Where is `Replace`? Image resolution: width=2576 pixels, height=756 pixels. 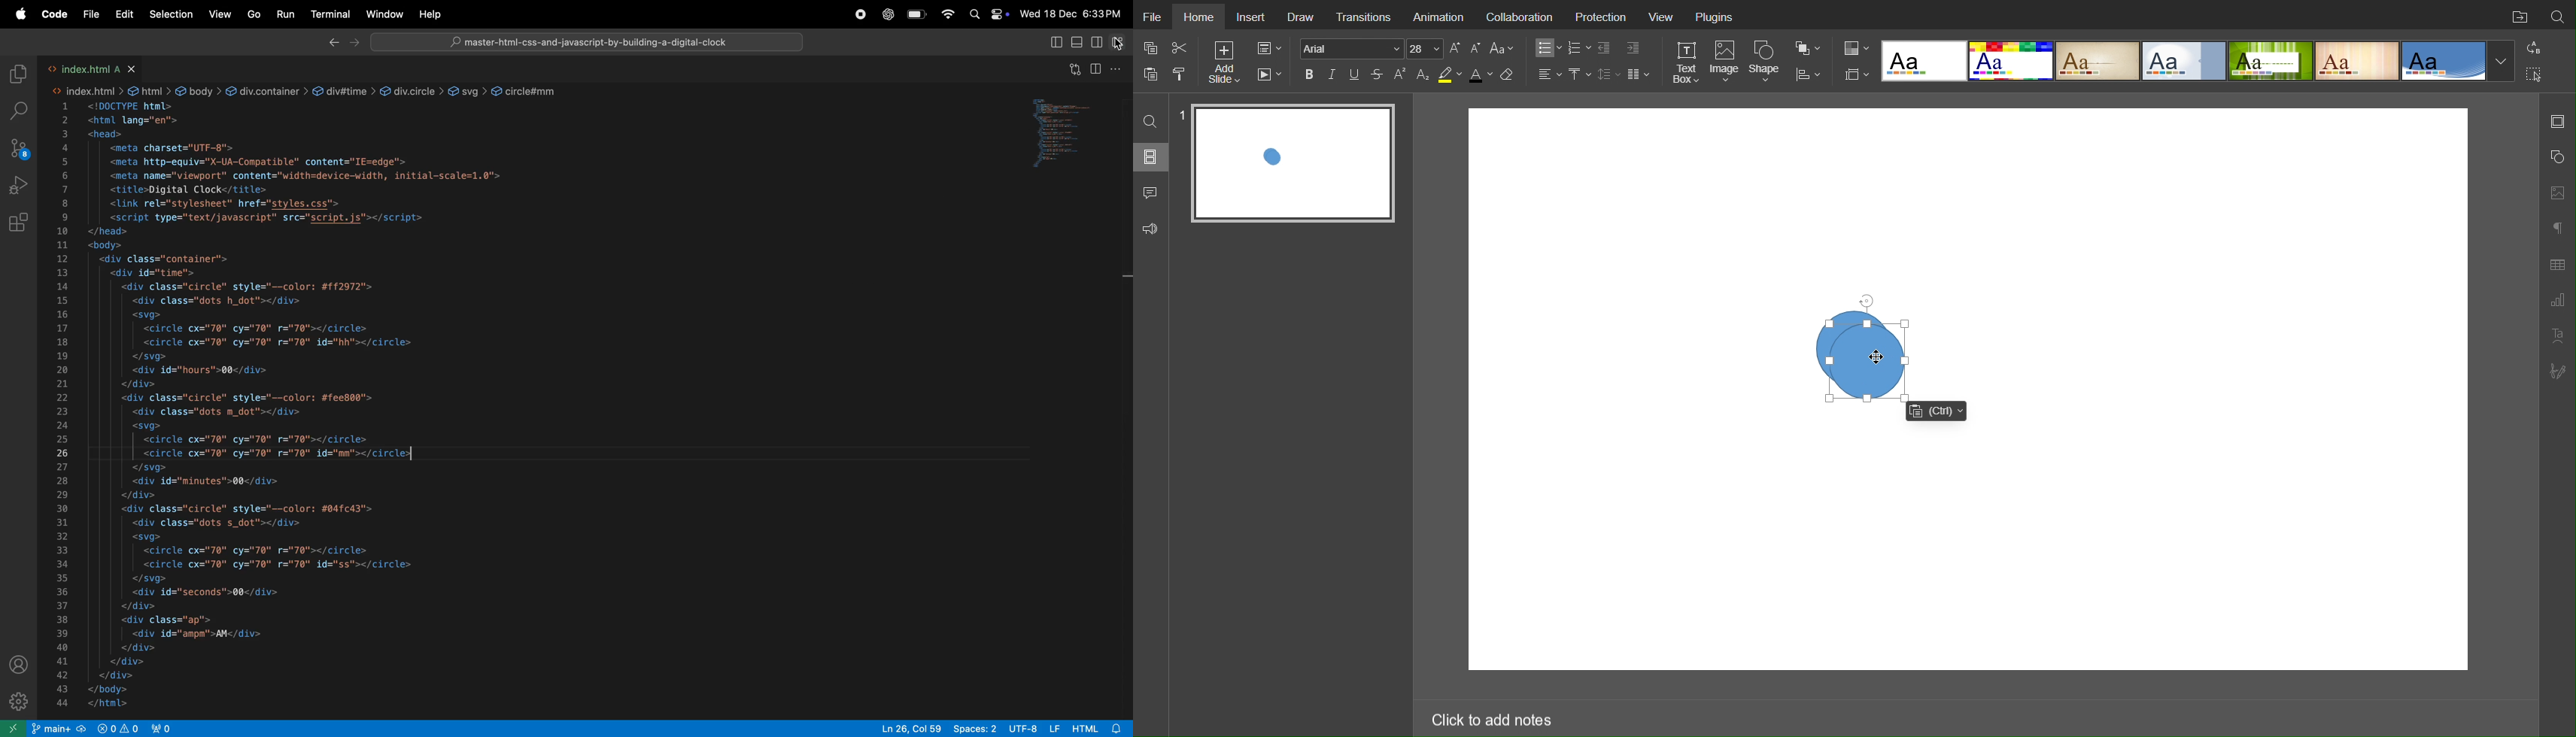 Replace is located at coordinates (2532, 47).